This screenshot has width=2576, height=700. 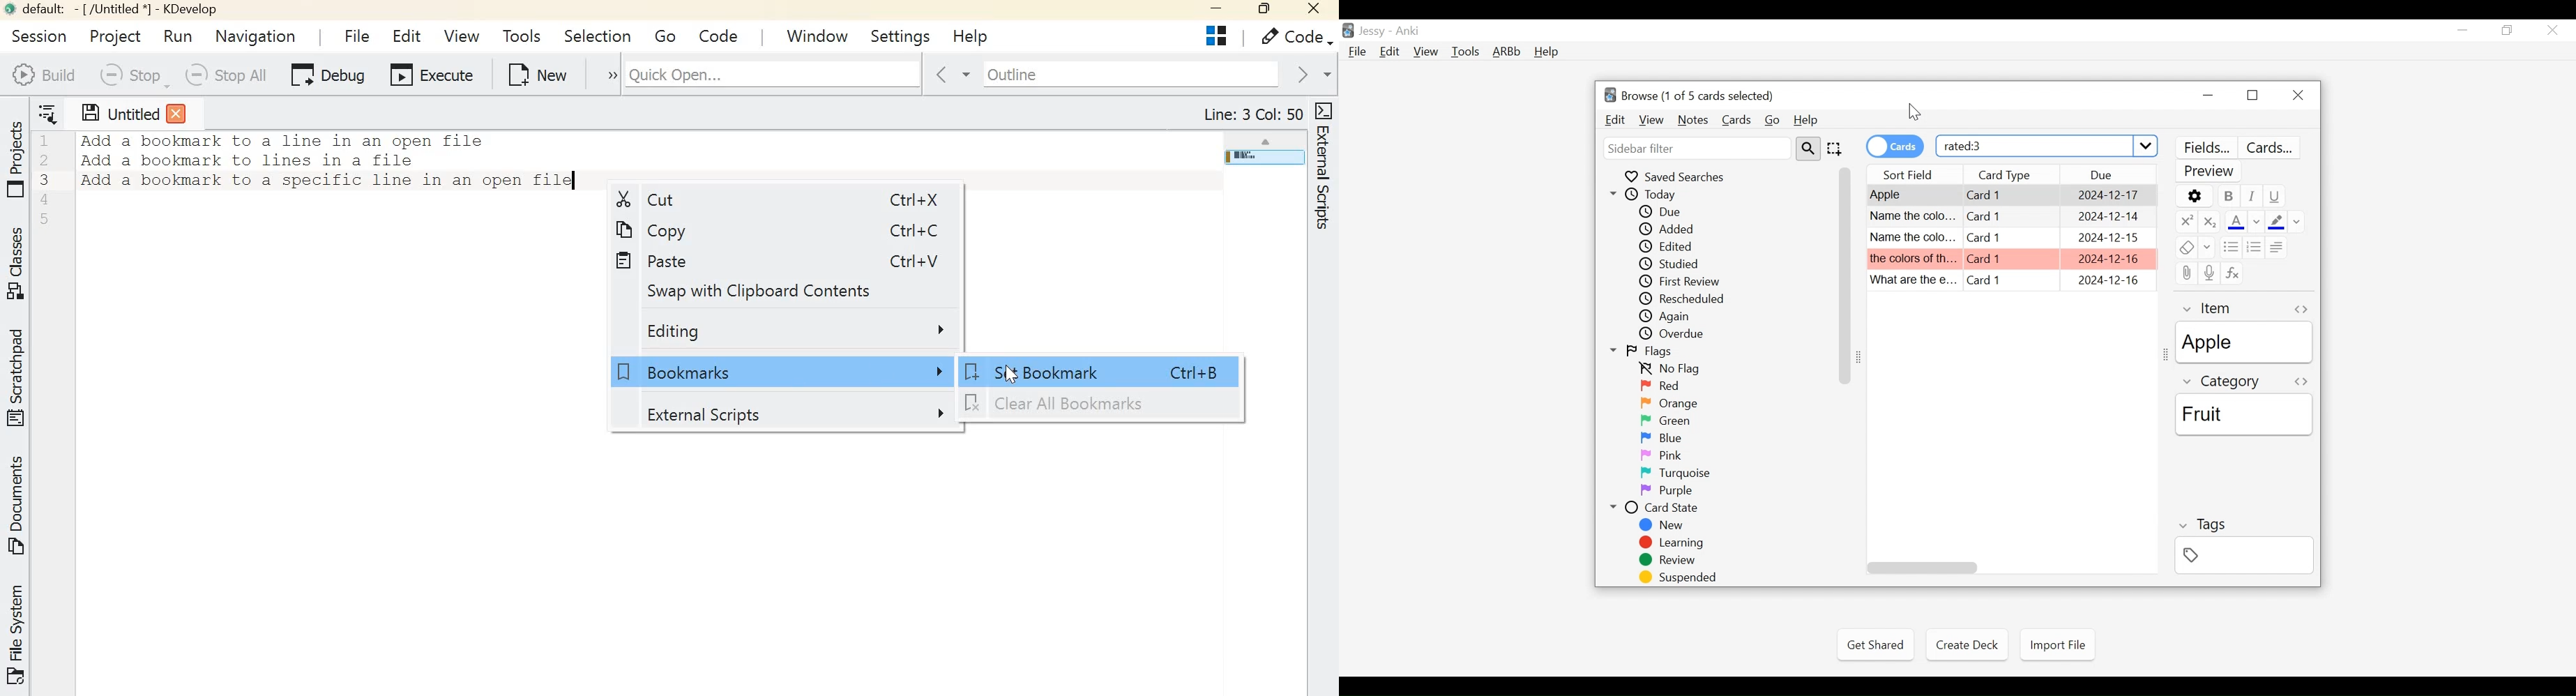 I want to click on Minimize, so click(x=1218, y=10).